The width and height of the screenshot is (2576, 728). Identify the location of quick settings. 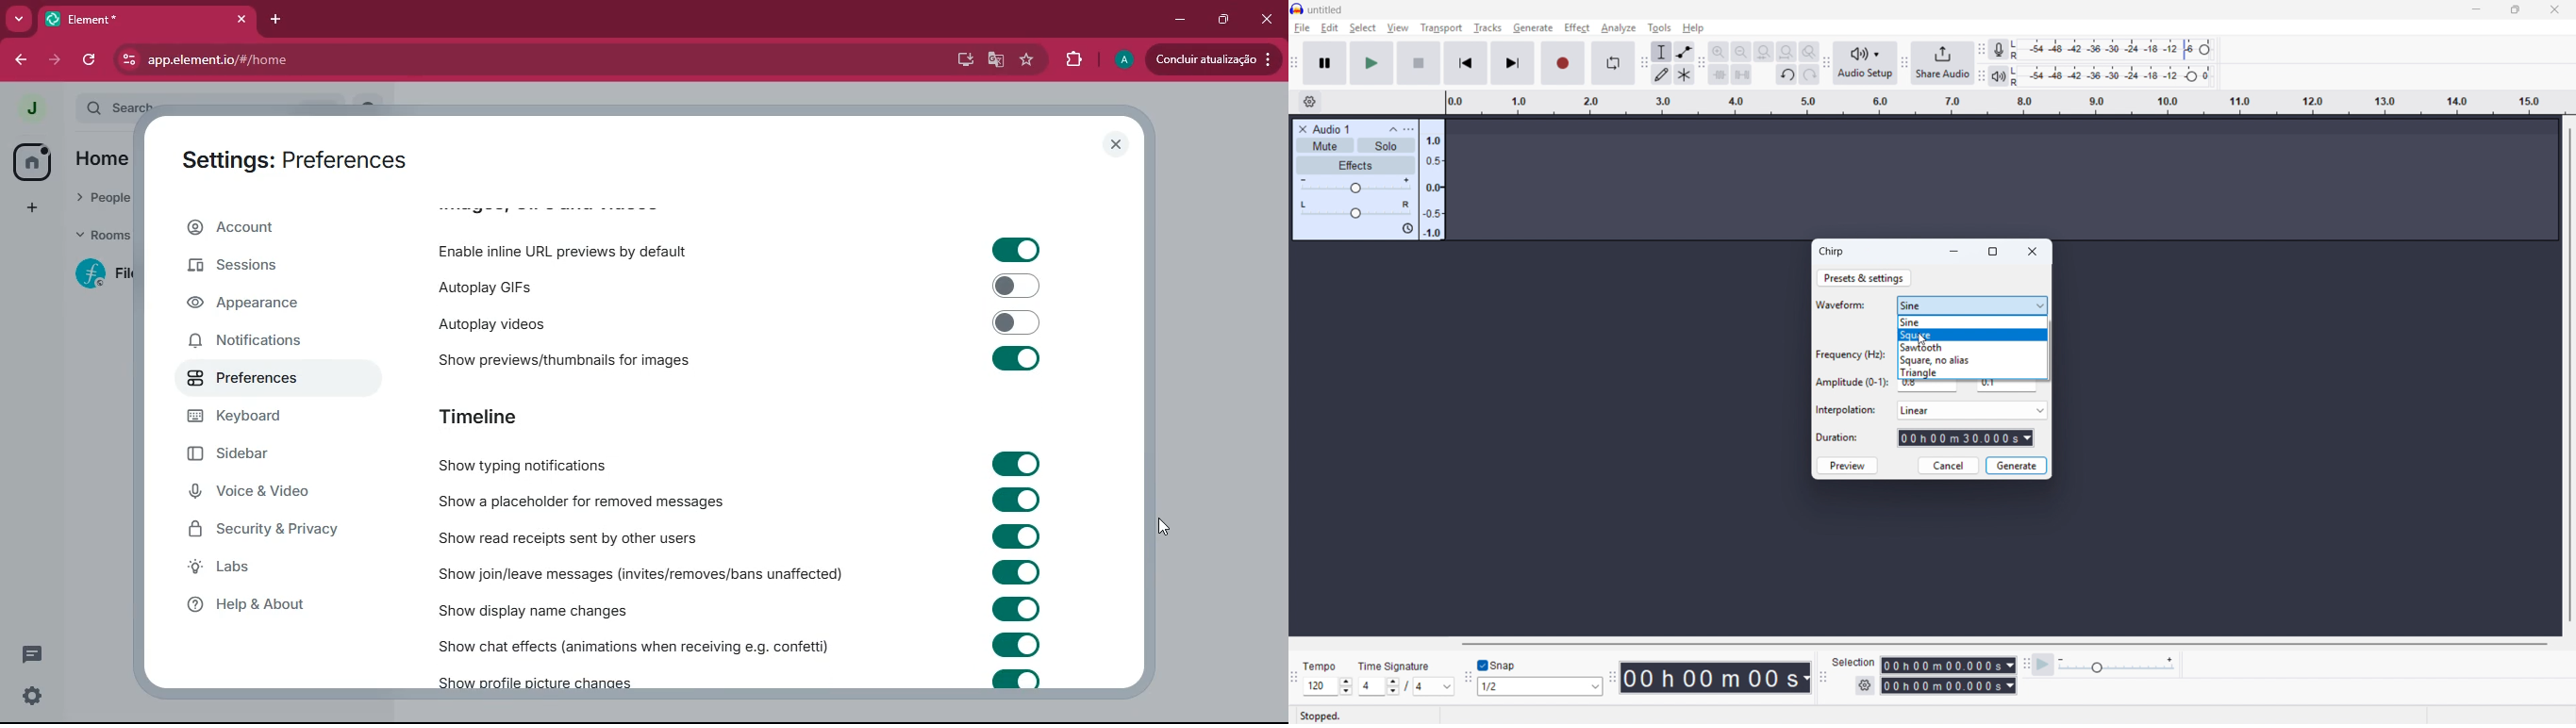
(32, 695).